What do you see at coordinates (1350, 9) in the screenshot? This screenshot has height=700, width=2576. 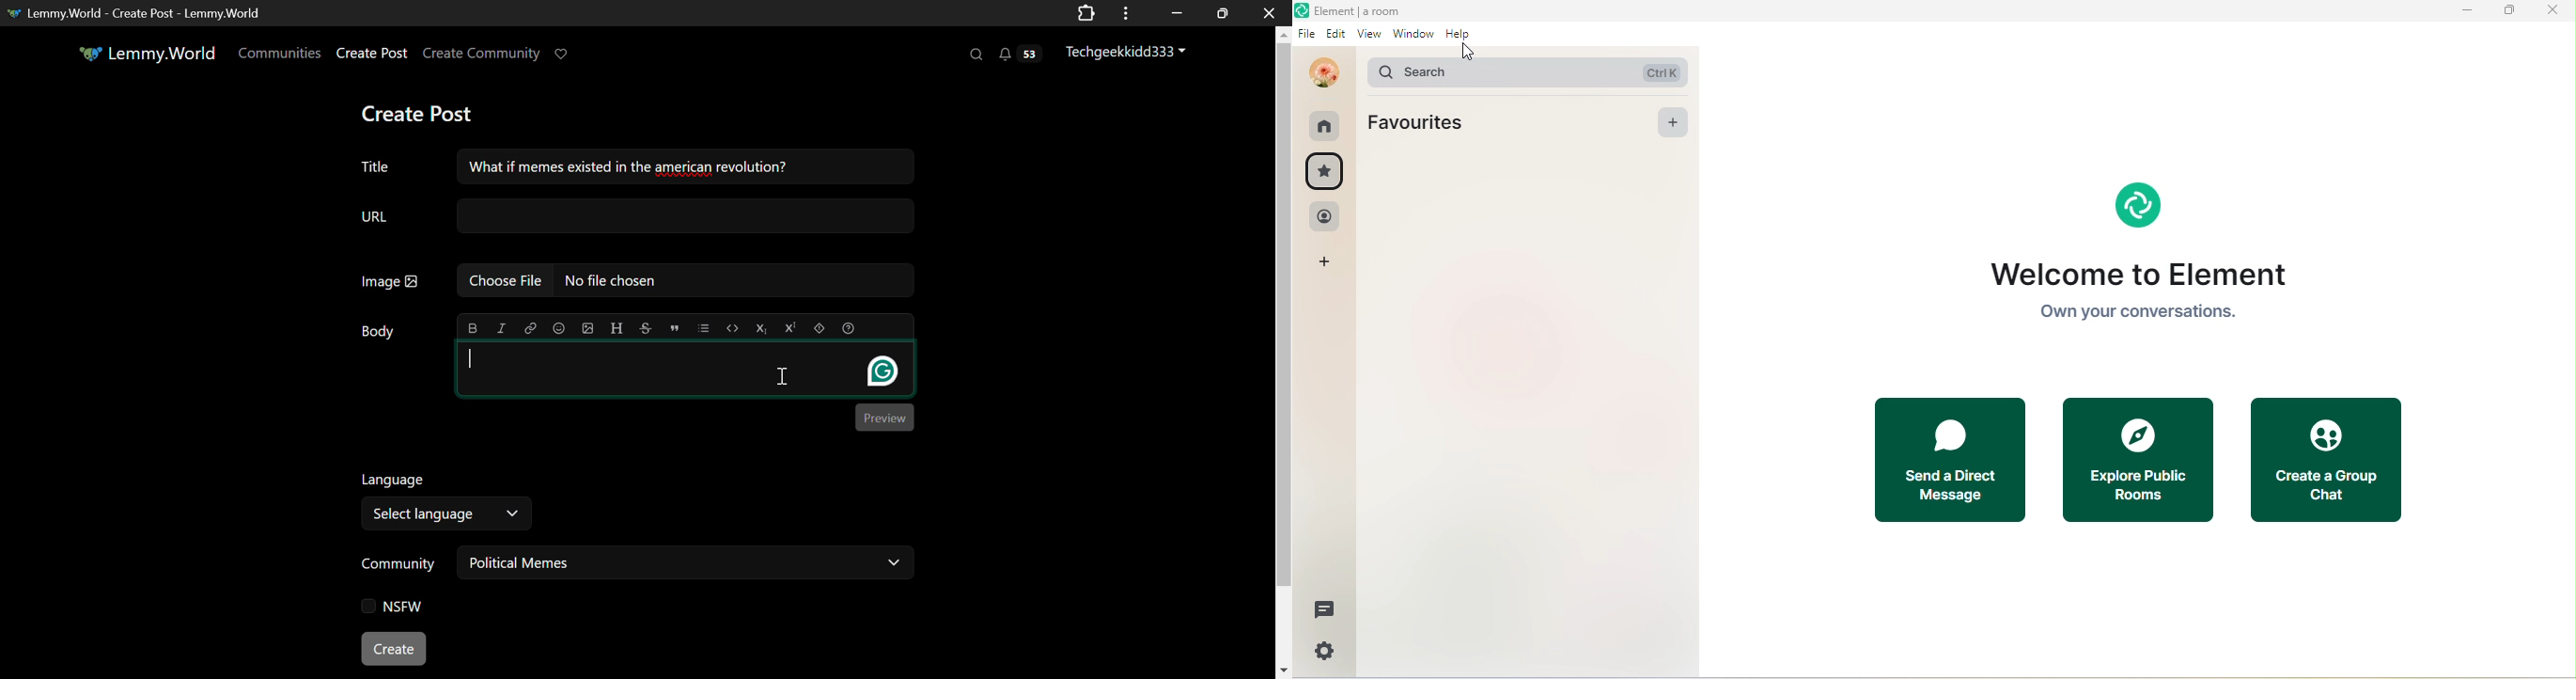 I see `Element | a room` at bounding box center [1350, 9].